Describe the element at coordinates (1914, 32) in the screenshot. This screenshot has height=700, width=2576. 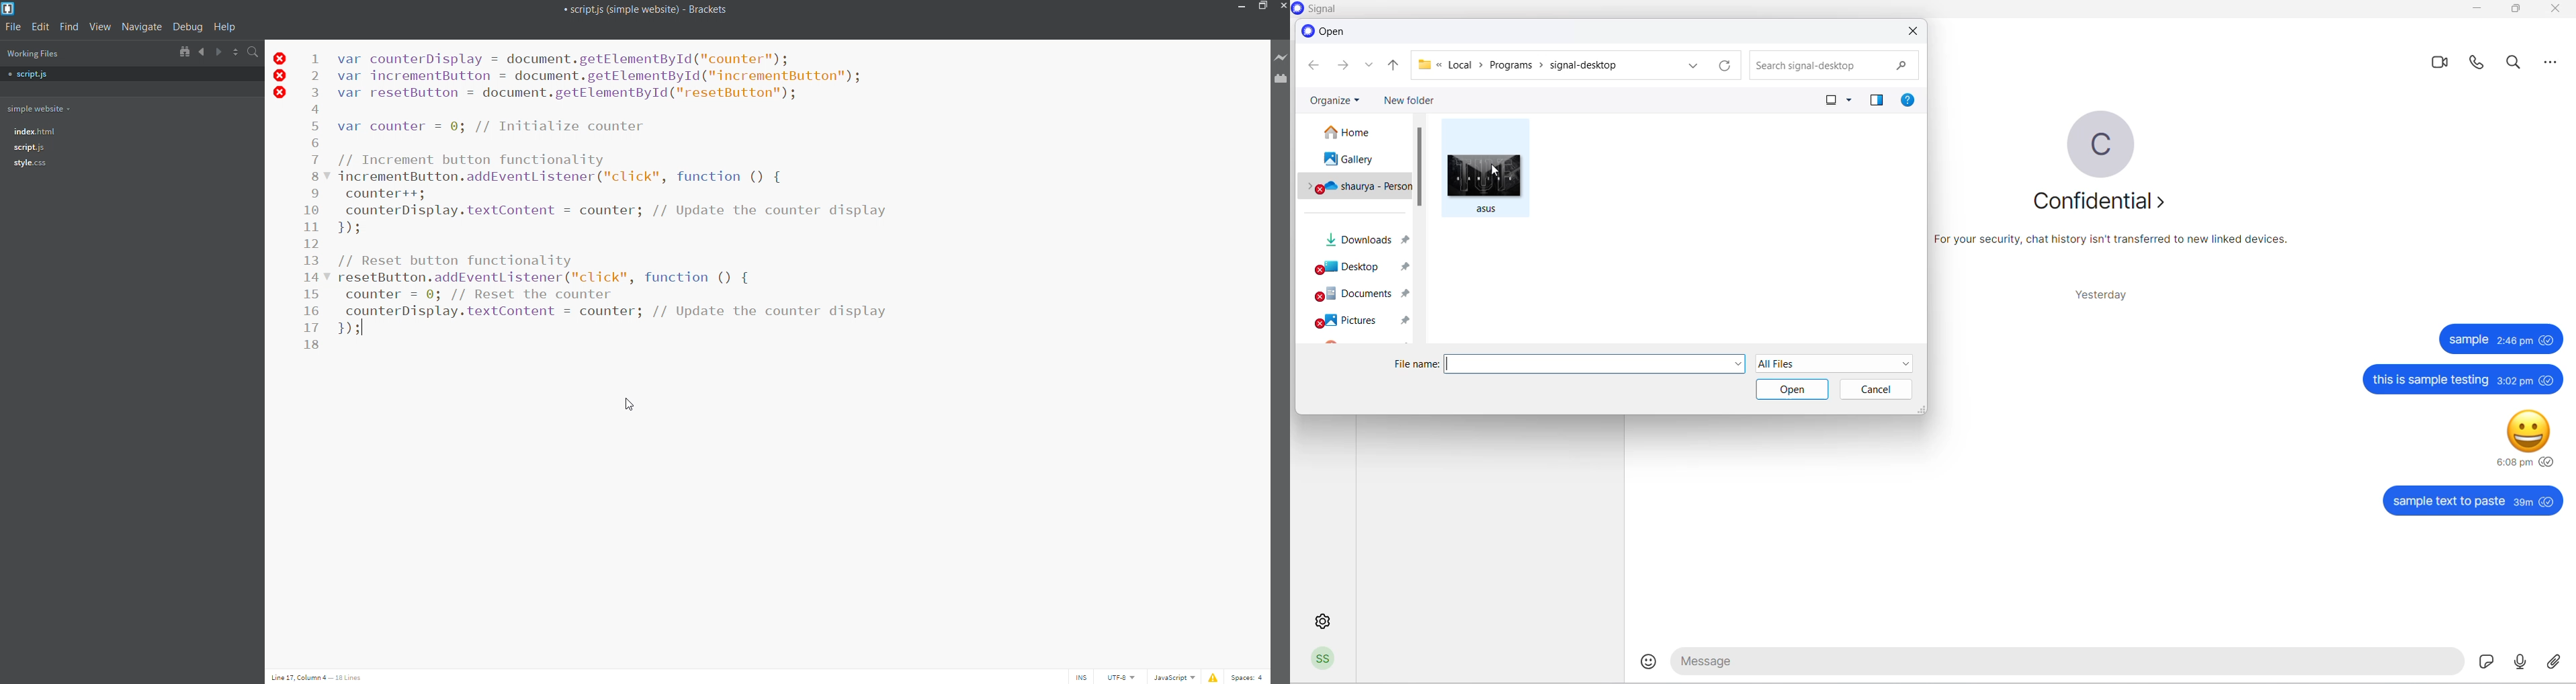
I see `close` at that location.